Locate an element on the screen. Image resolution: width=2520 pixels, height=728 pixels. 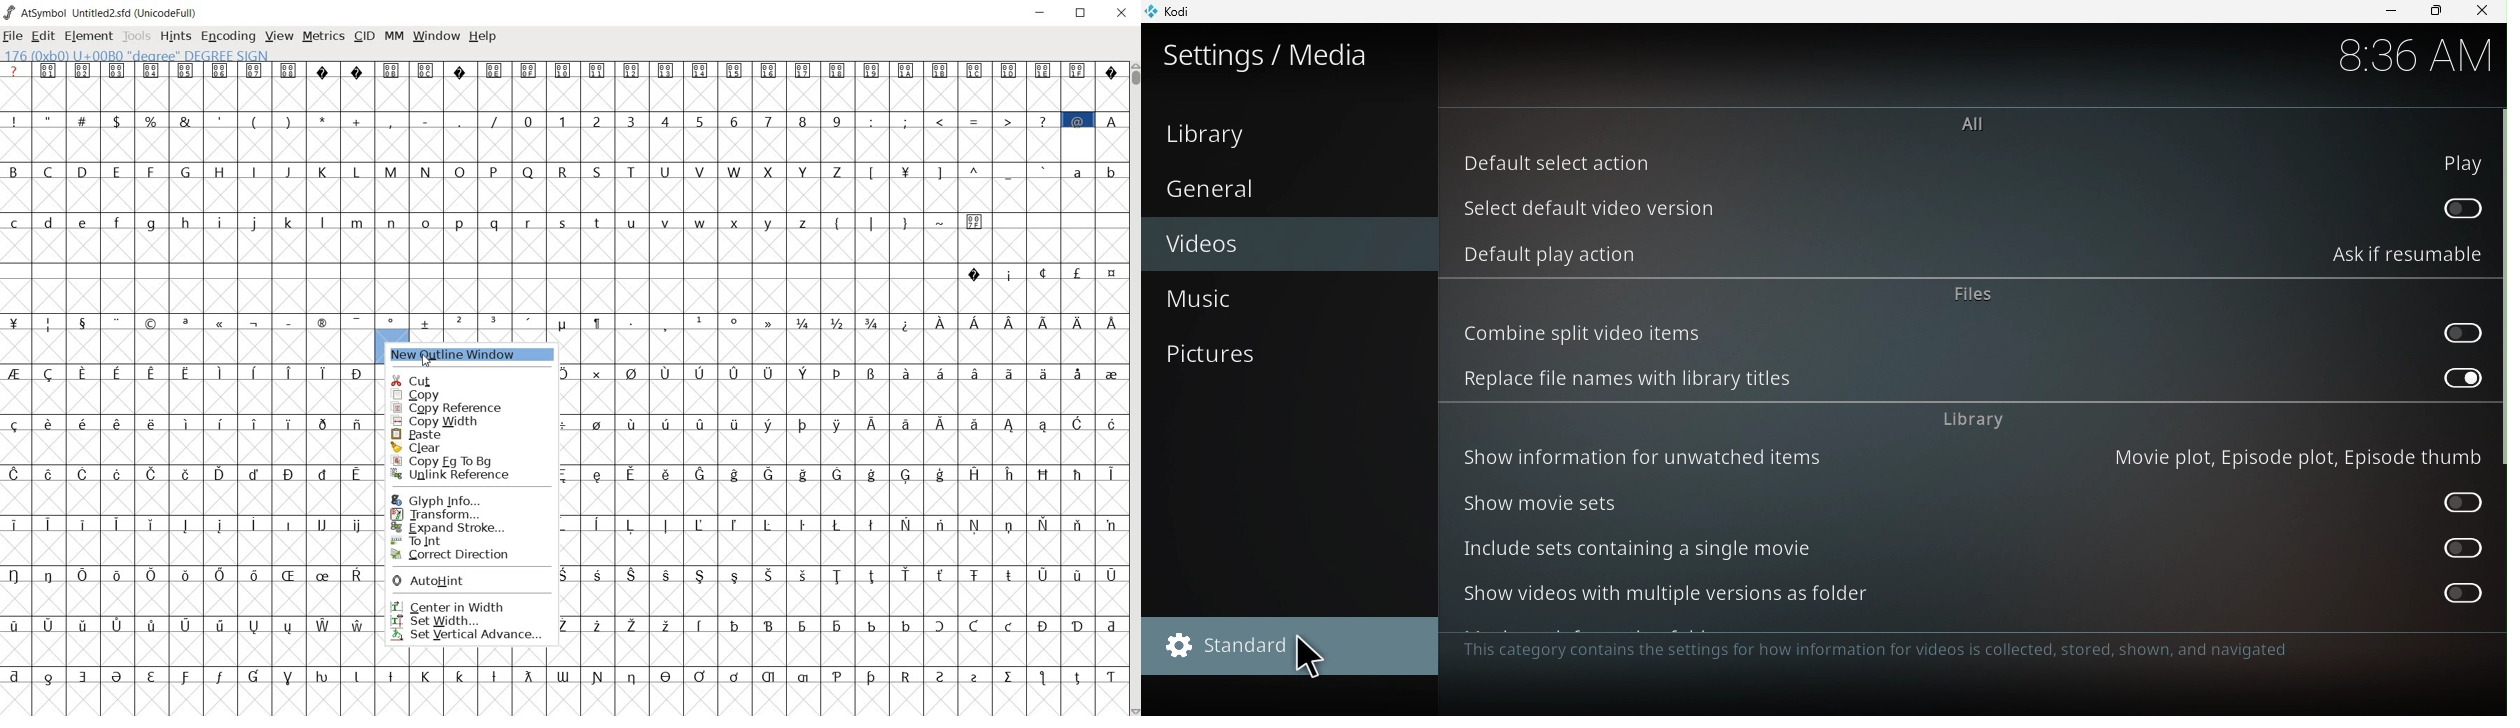
unicode code points is located at coordinates (168, 70).